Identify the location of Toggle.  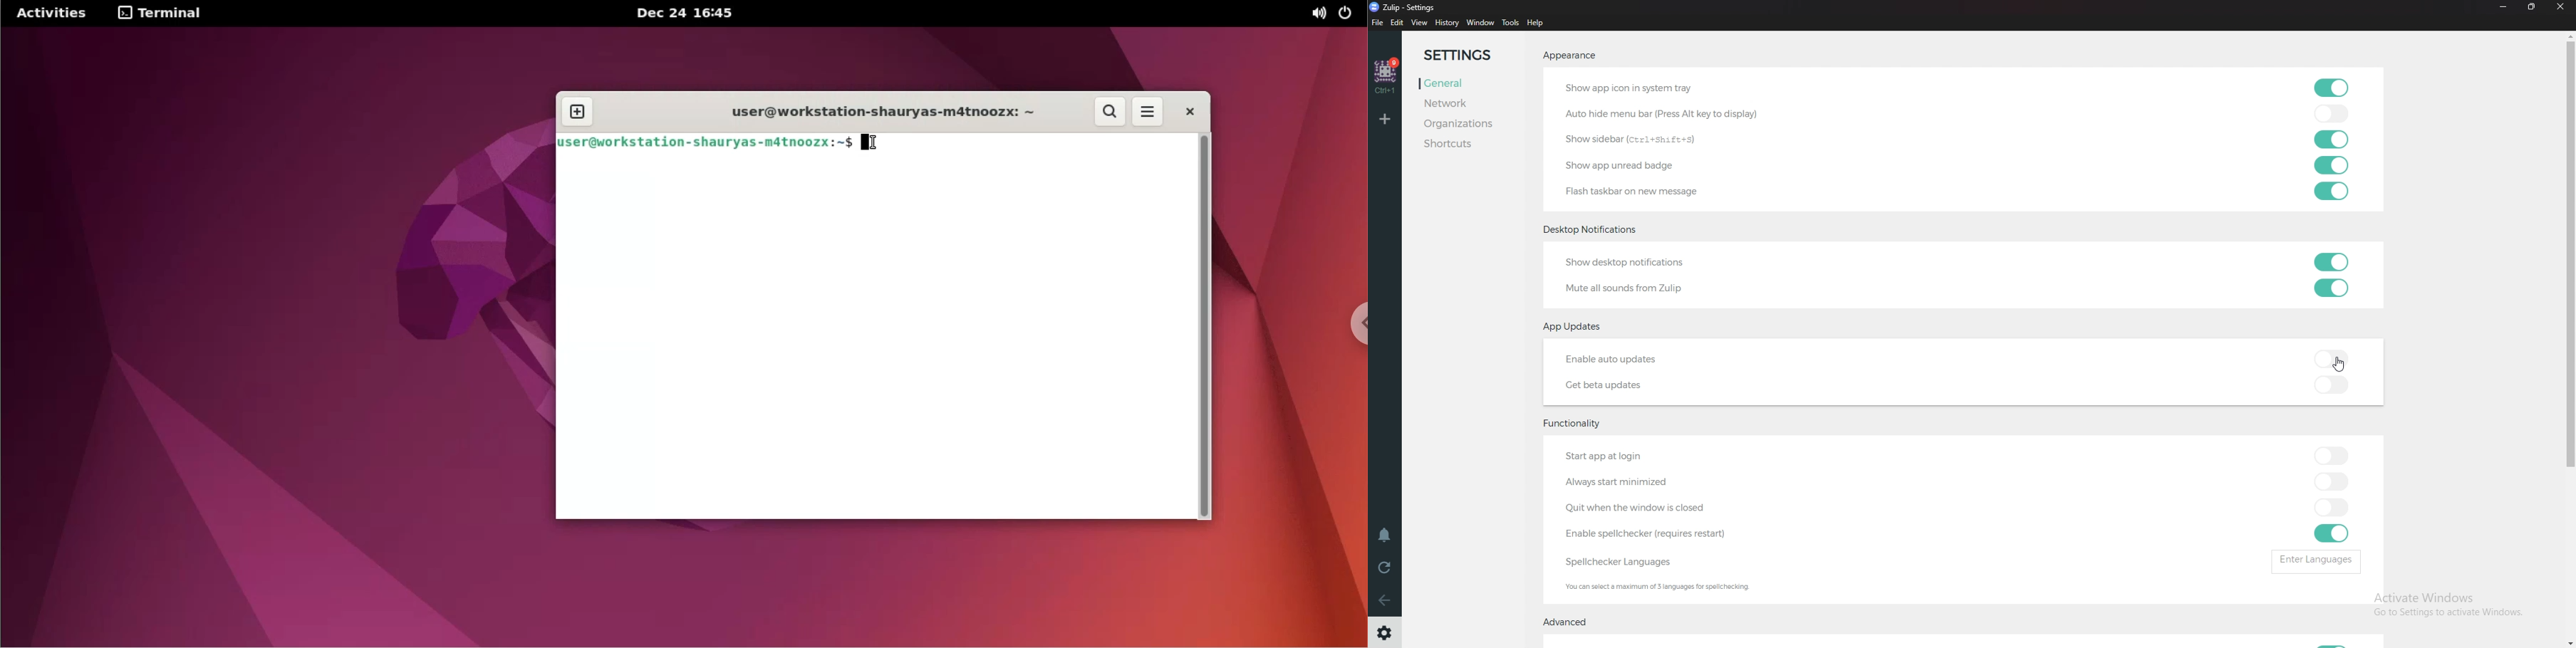
(2331, 640).